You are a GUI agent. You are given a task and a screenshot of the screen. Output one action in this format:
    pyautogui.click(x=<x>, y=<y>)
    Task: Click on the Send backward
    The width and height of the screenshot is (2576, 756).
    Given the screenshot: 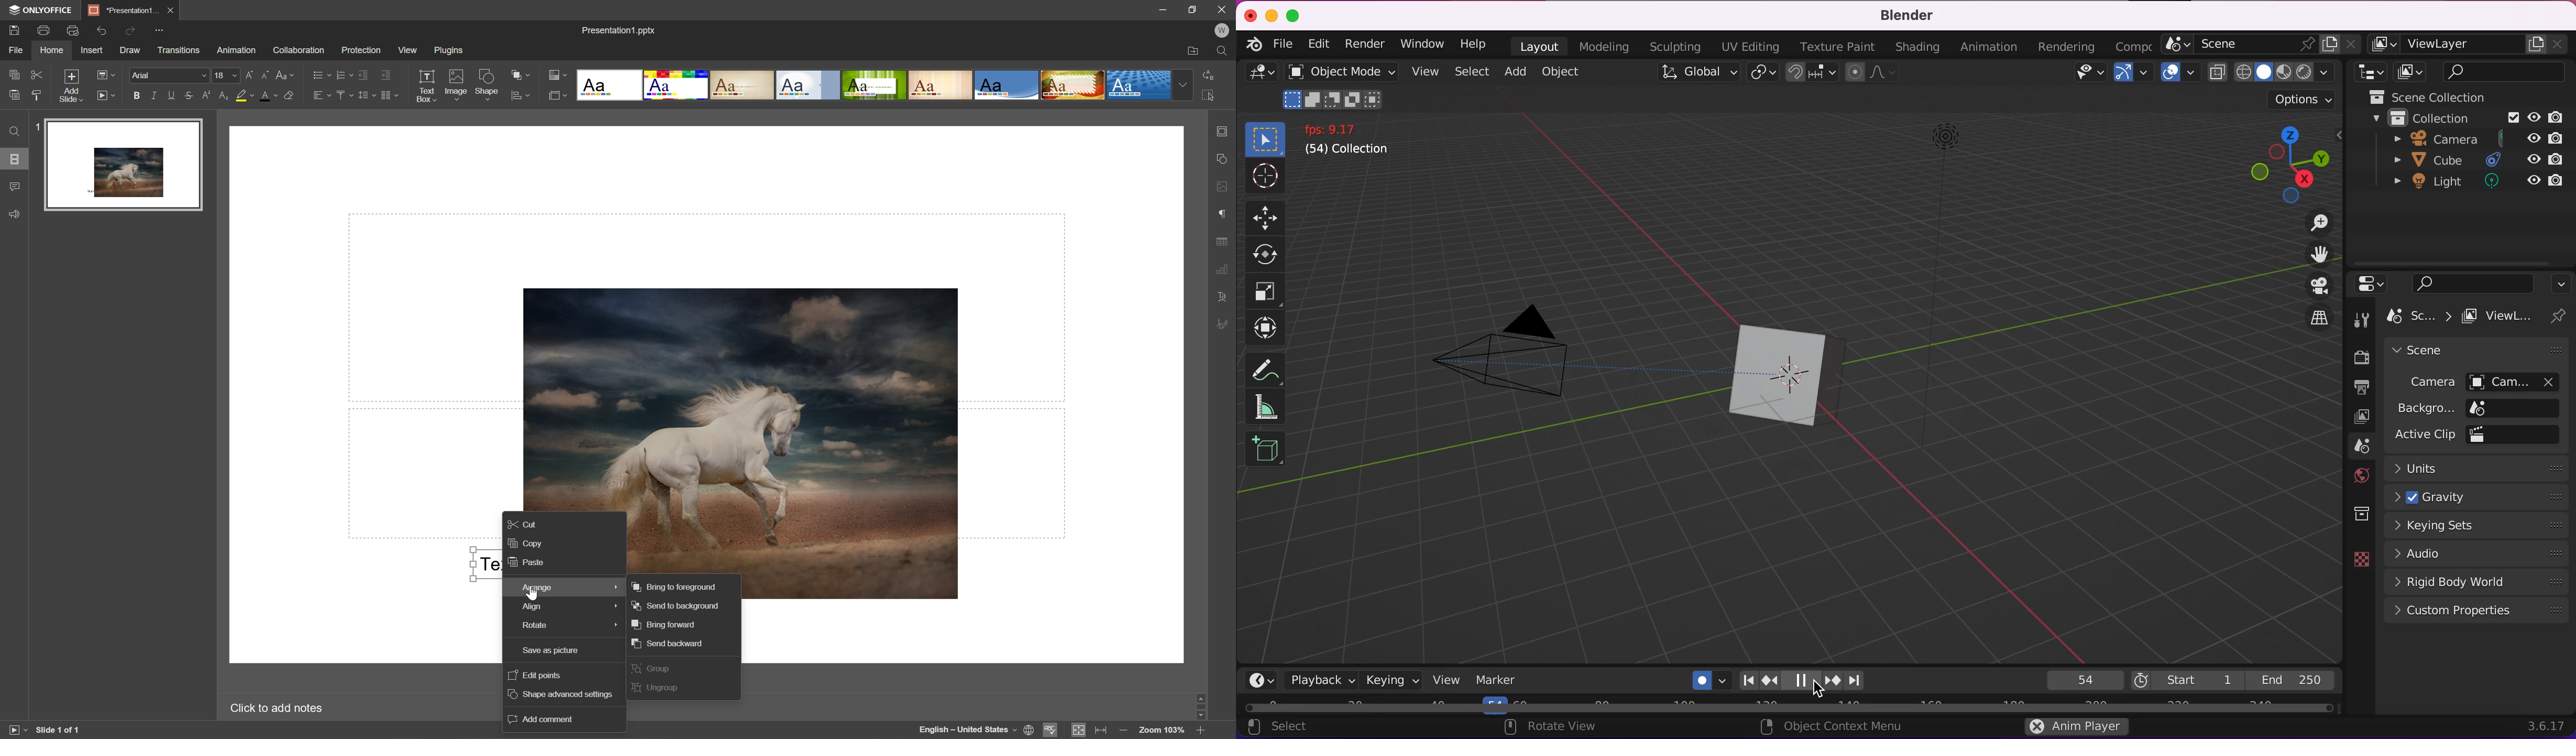 What is the action you would take?
    pyautogui.click(x=669, y=643)
    